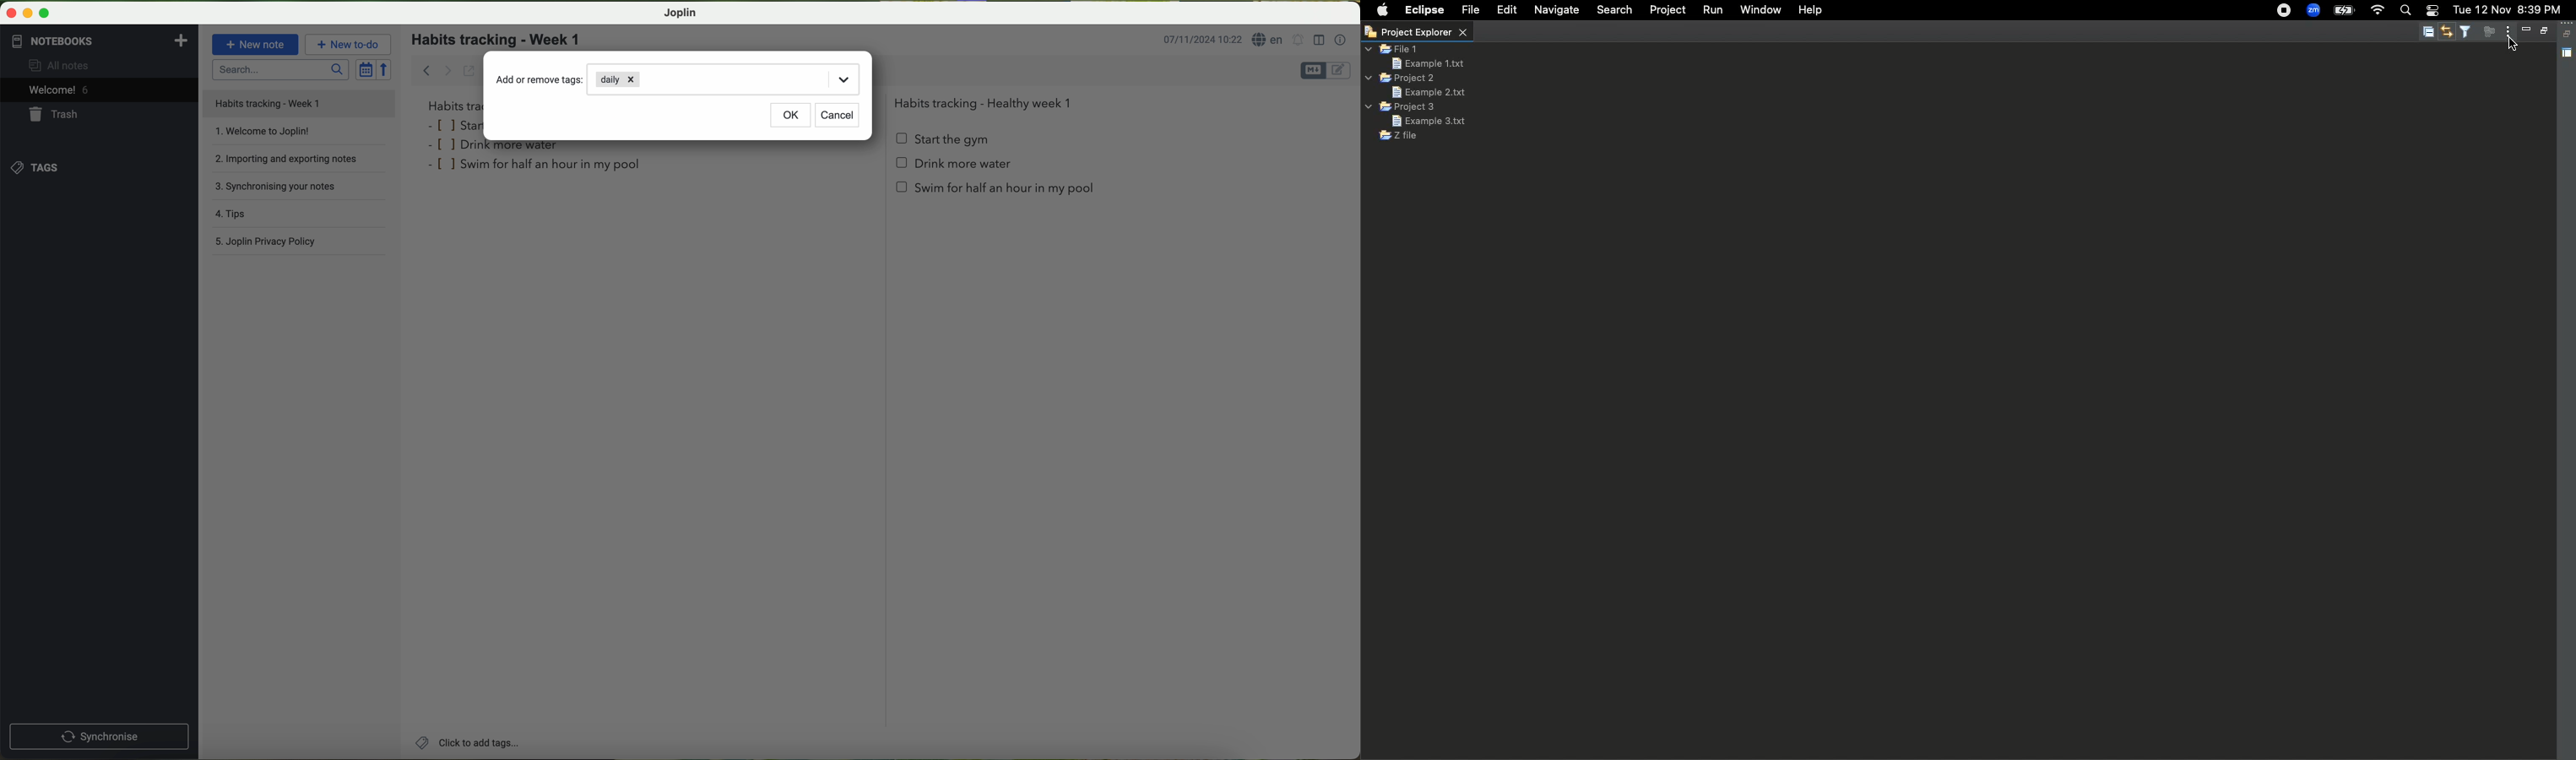  What do you see at coordinates (1342, 41) in the screenshot?
I see `note properties` at bounding box center [1342, 41].